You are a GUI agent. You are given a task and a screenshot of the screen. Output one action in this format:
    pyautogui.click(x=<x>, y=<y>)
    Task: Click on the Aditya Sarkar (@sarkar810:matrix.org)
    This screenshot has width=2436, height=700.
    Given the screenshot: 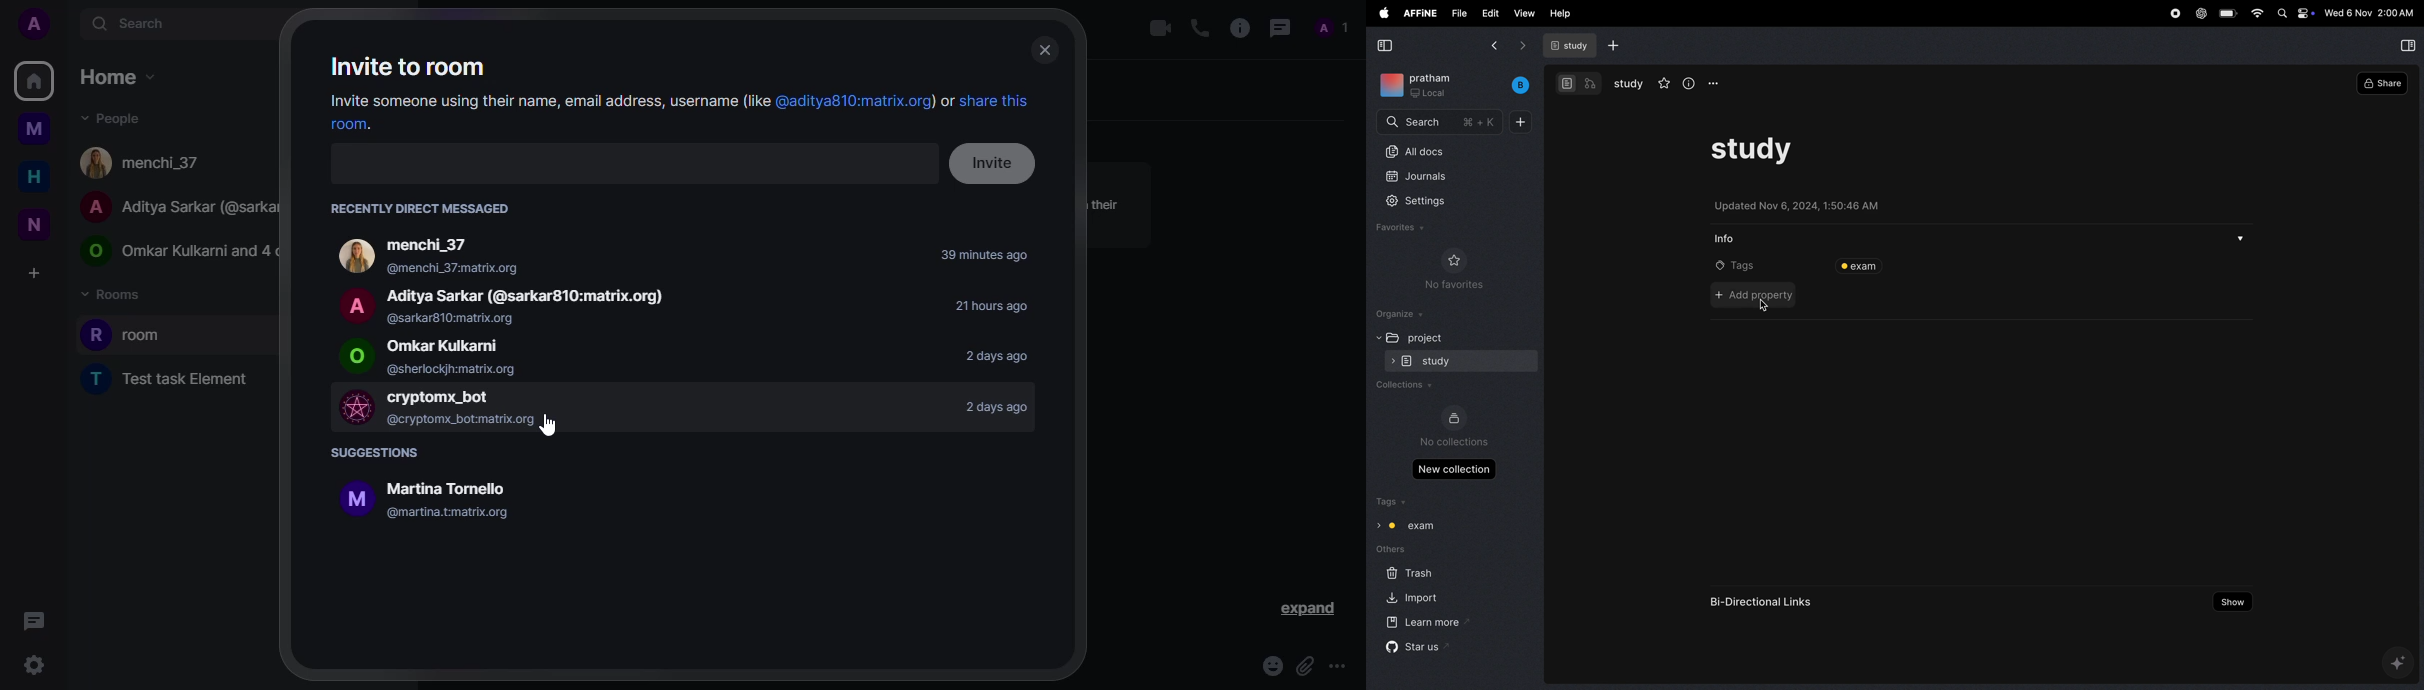 What is the action you would take?
    pyautogui.click(x=524, y=294)
    